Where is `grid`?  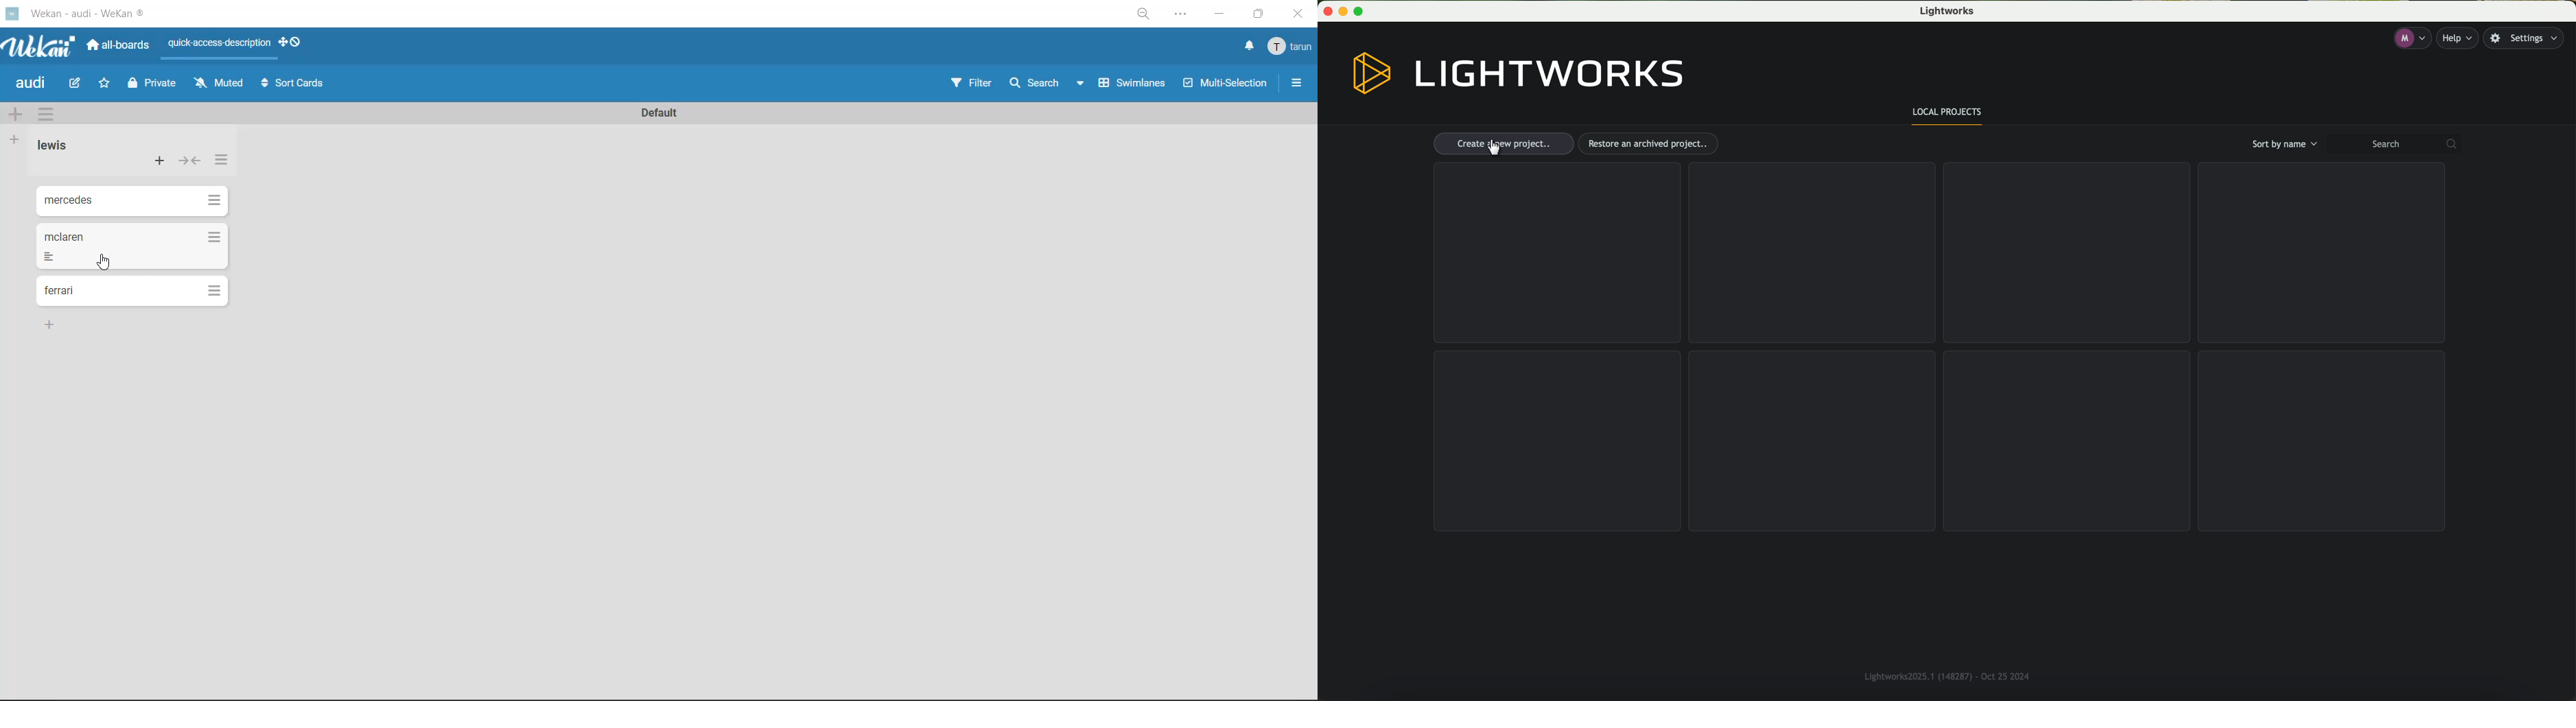
grid is located at coordinates (2323, 441).